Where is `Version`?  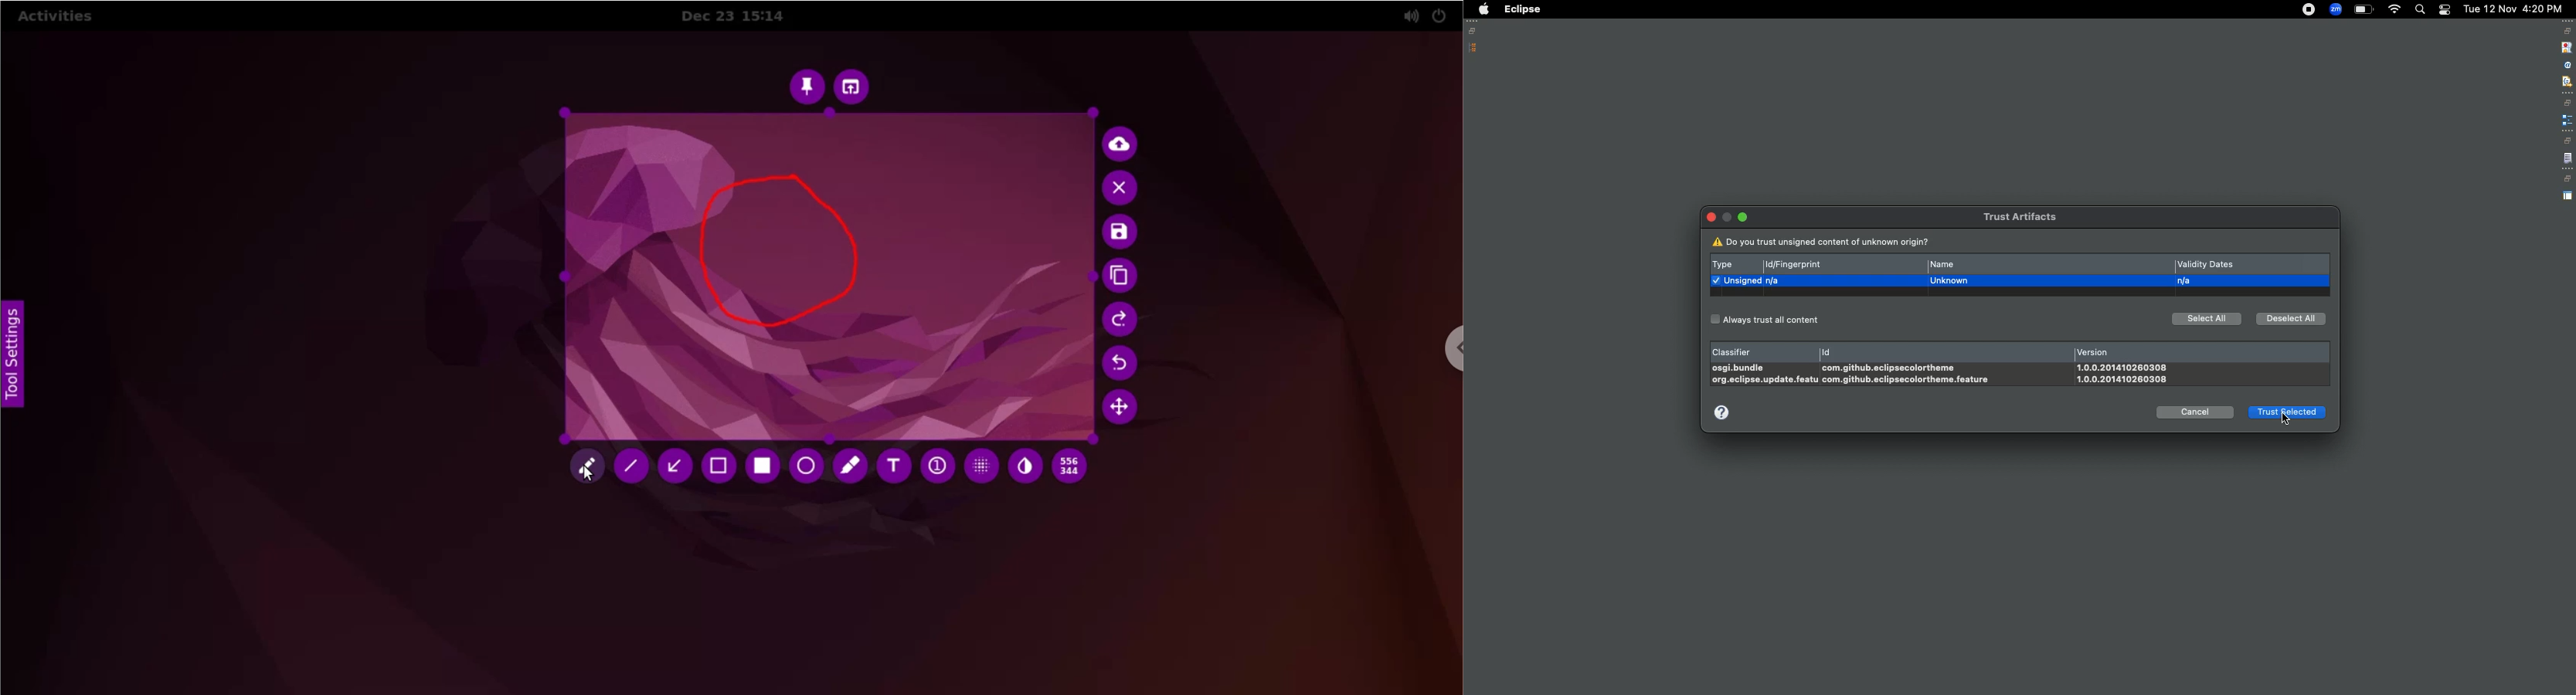
Version is located at coordinates (2119, 364).